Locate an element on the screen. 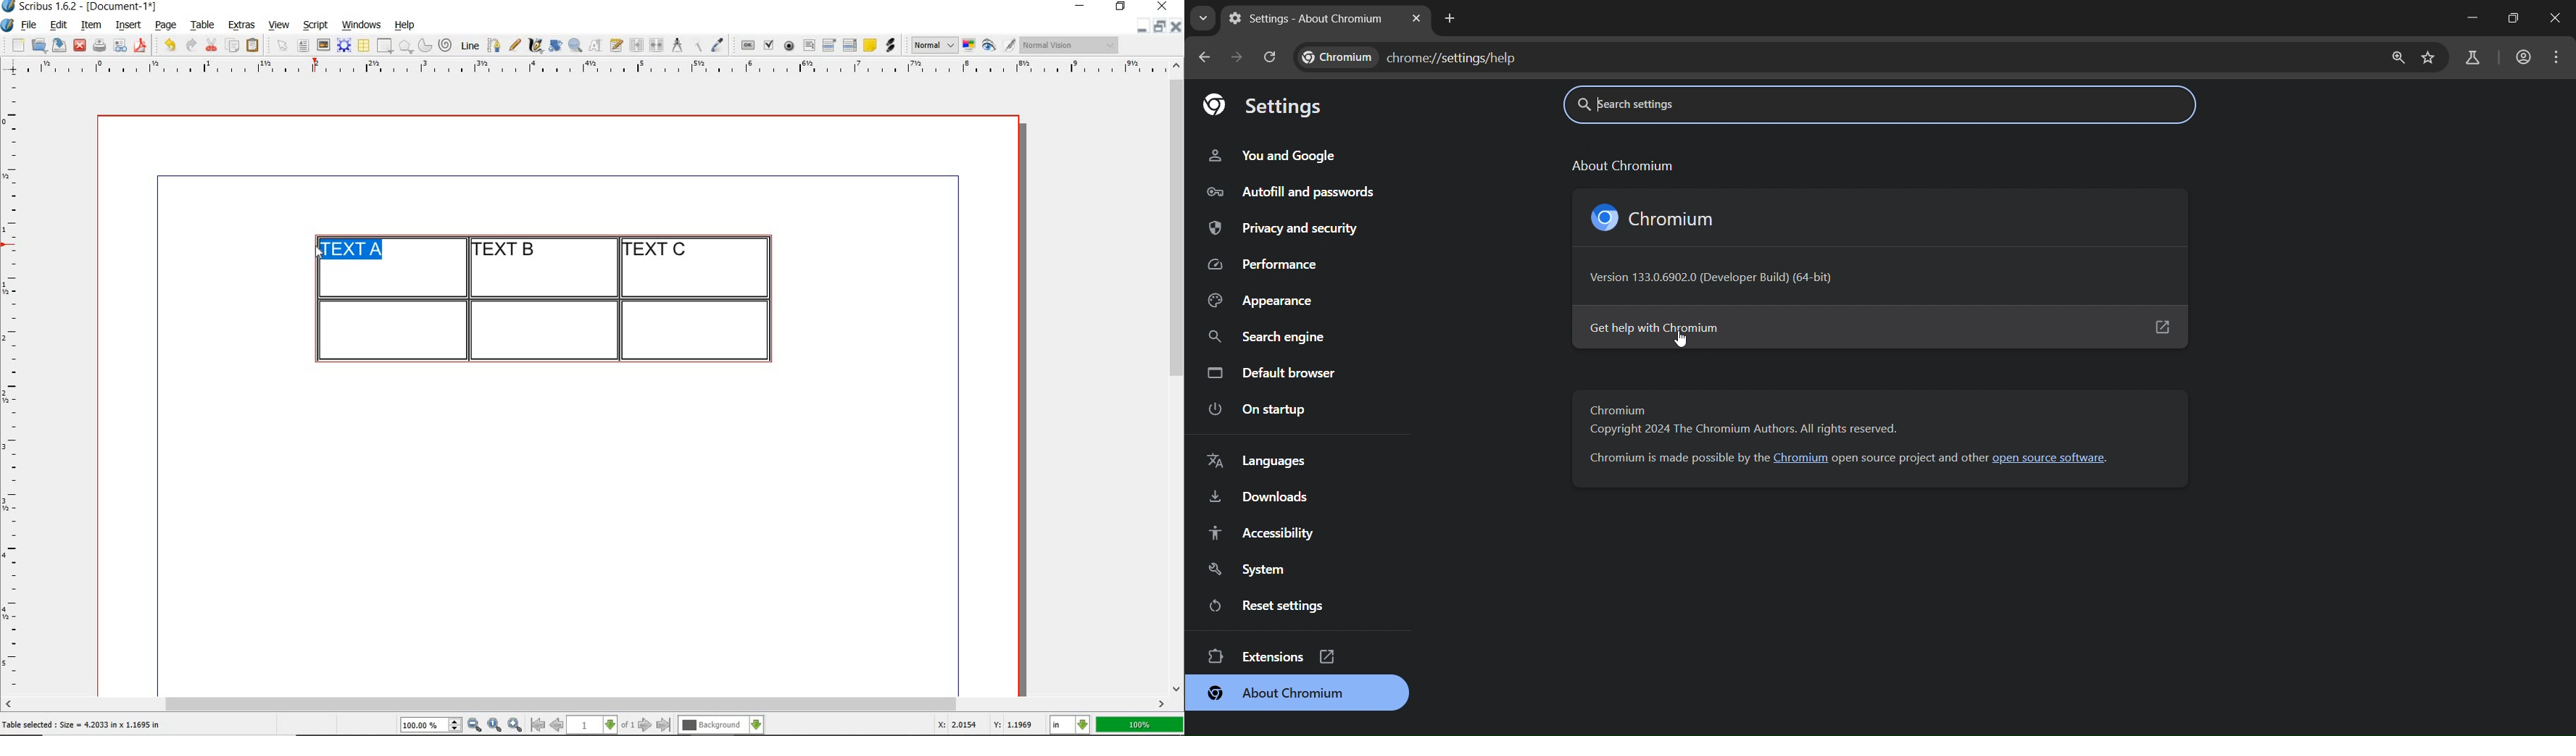 Image resolution: width=2576 pixels, height=756 pixels. open source project deatail is located at coordinates (1910, 457).